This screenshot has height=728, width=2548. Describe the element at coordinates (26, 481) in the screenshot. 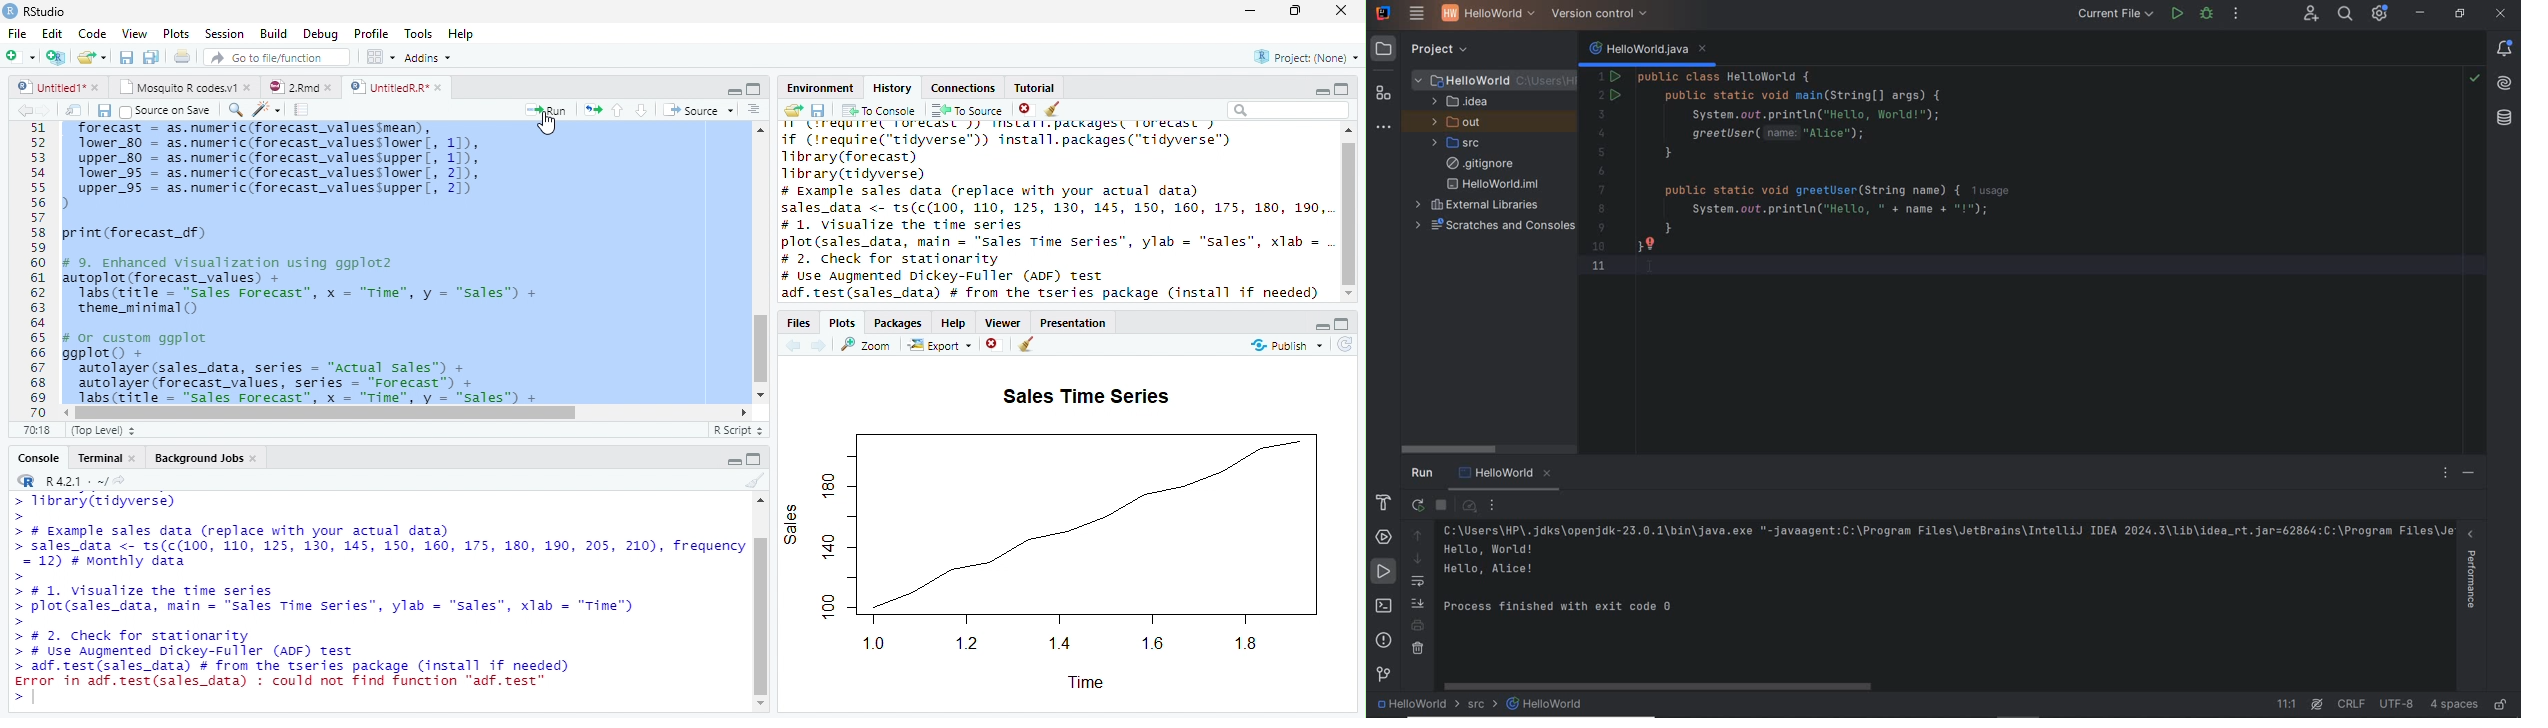

I see `R` at that location.